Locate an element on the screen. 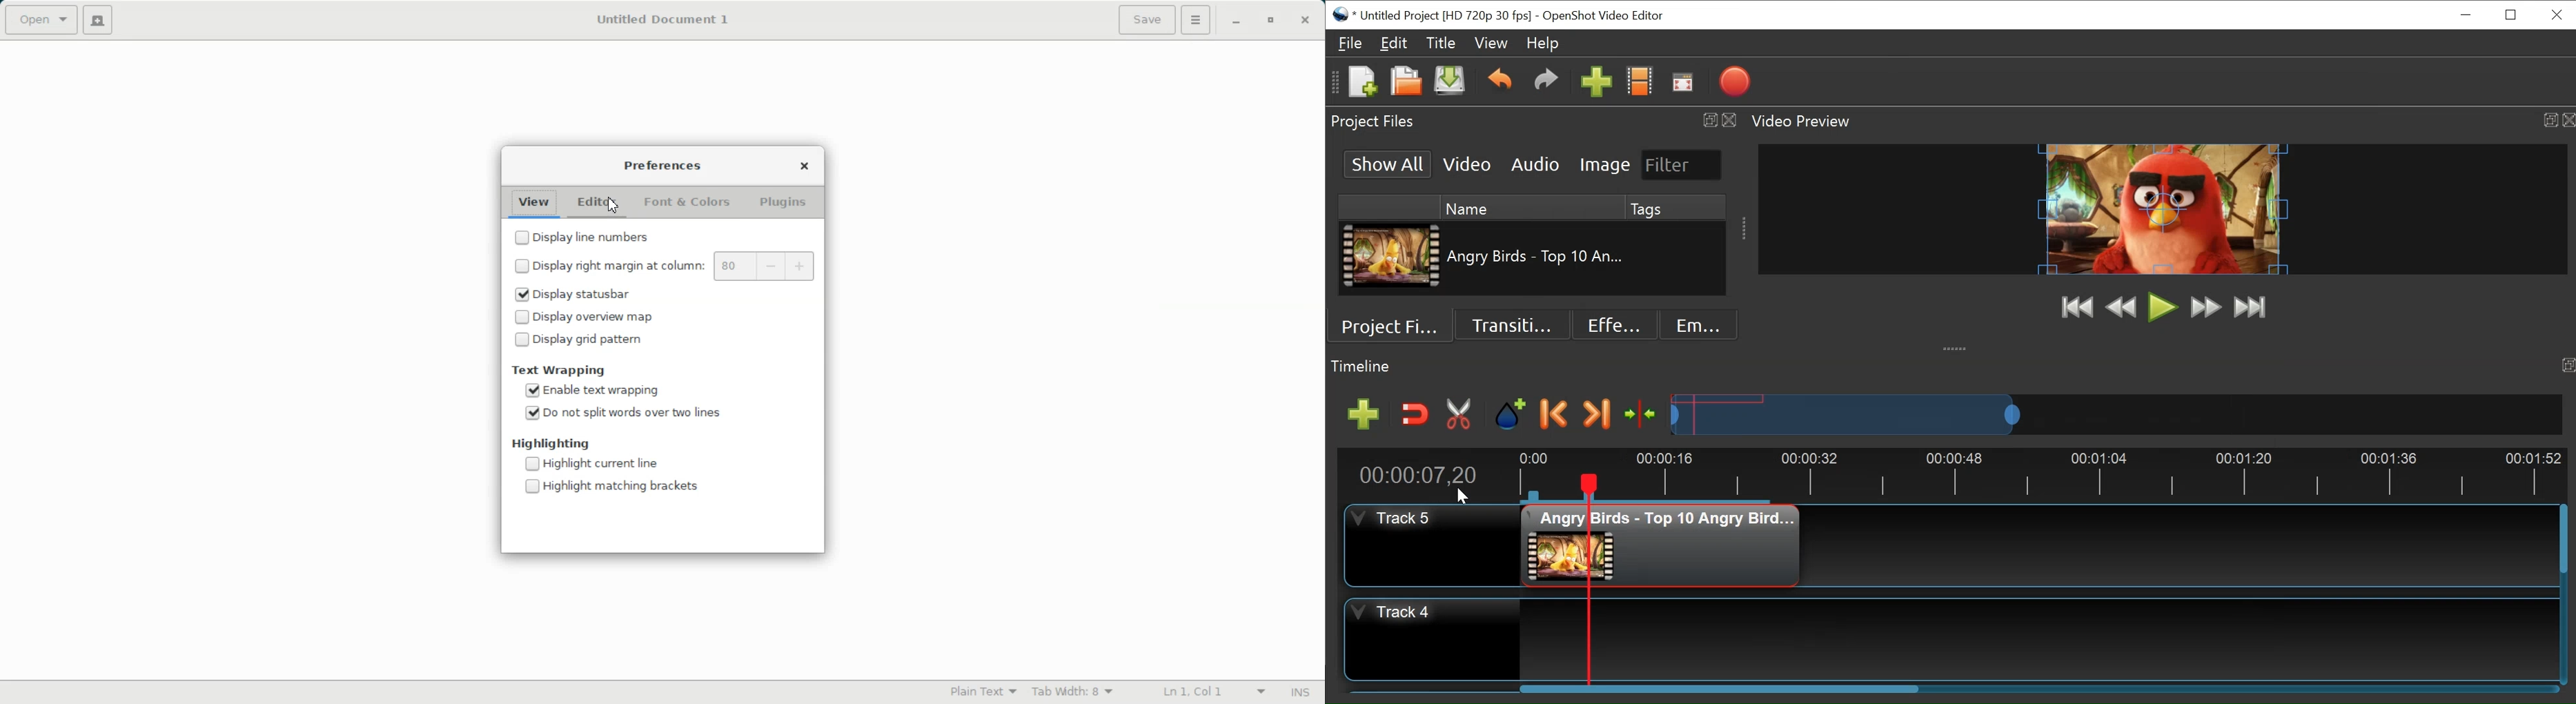 Image resolution: width=2576 pixels, height=728 pixels. Redo is located at coordinates (1547, 83).